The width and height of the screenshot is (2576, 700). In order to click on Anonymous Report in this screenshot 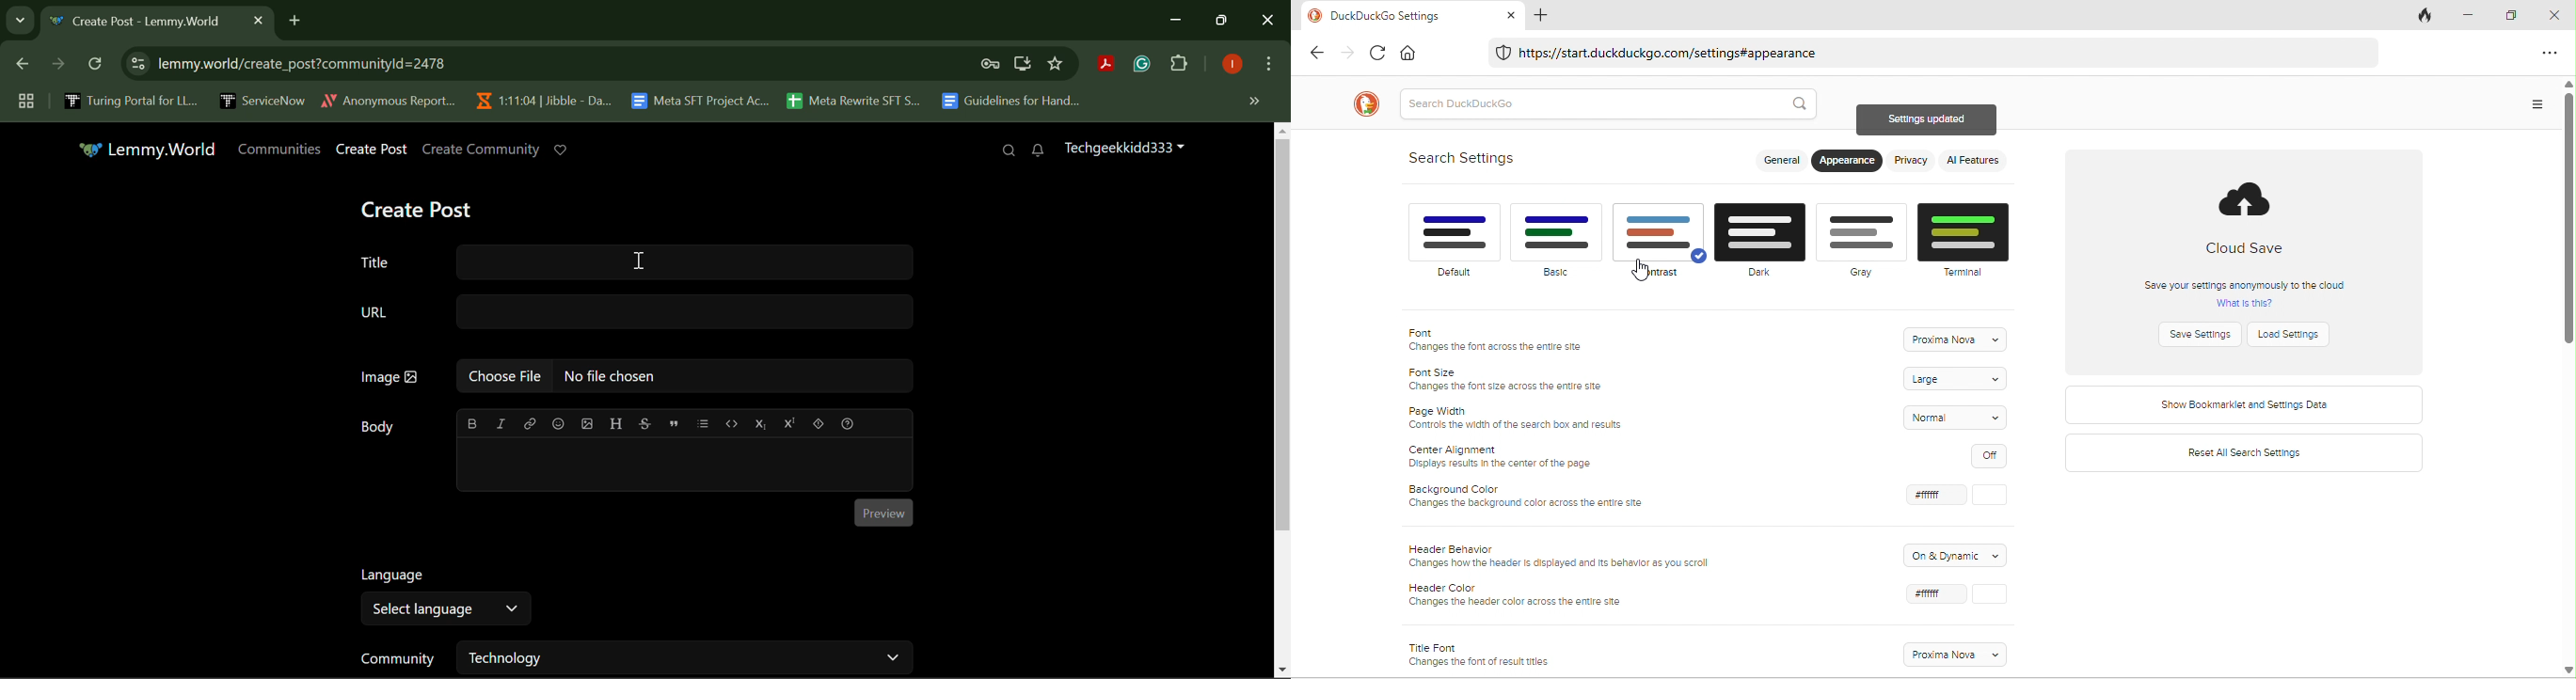, I will do `click(388, 98)`.